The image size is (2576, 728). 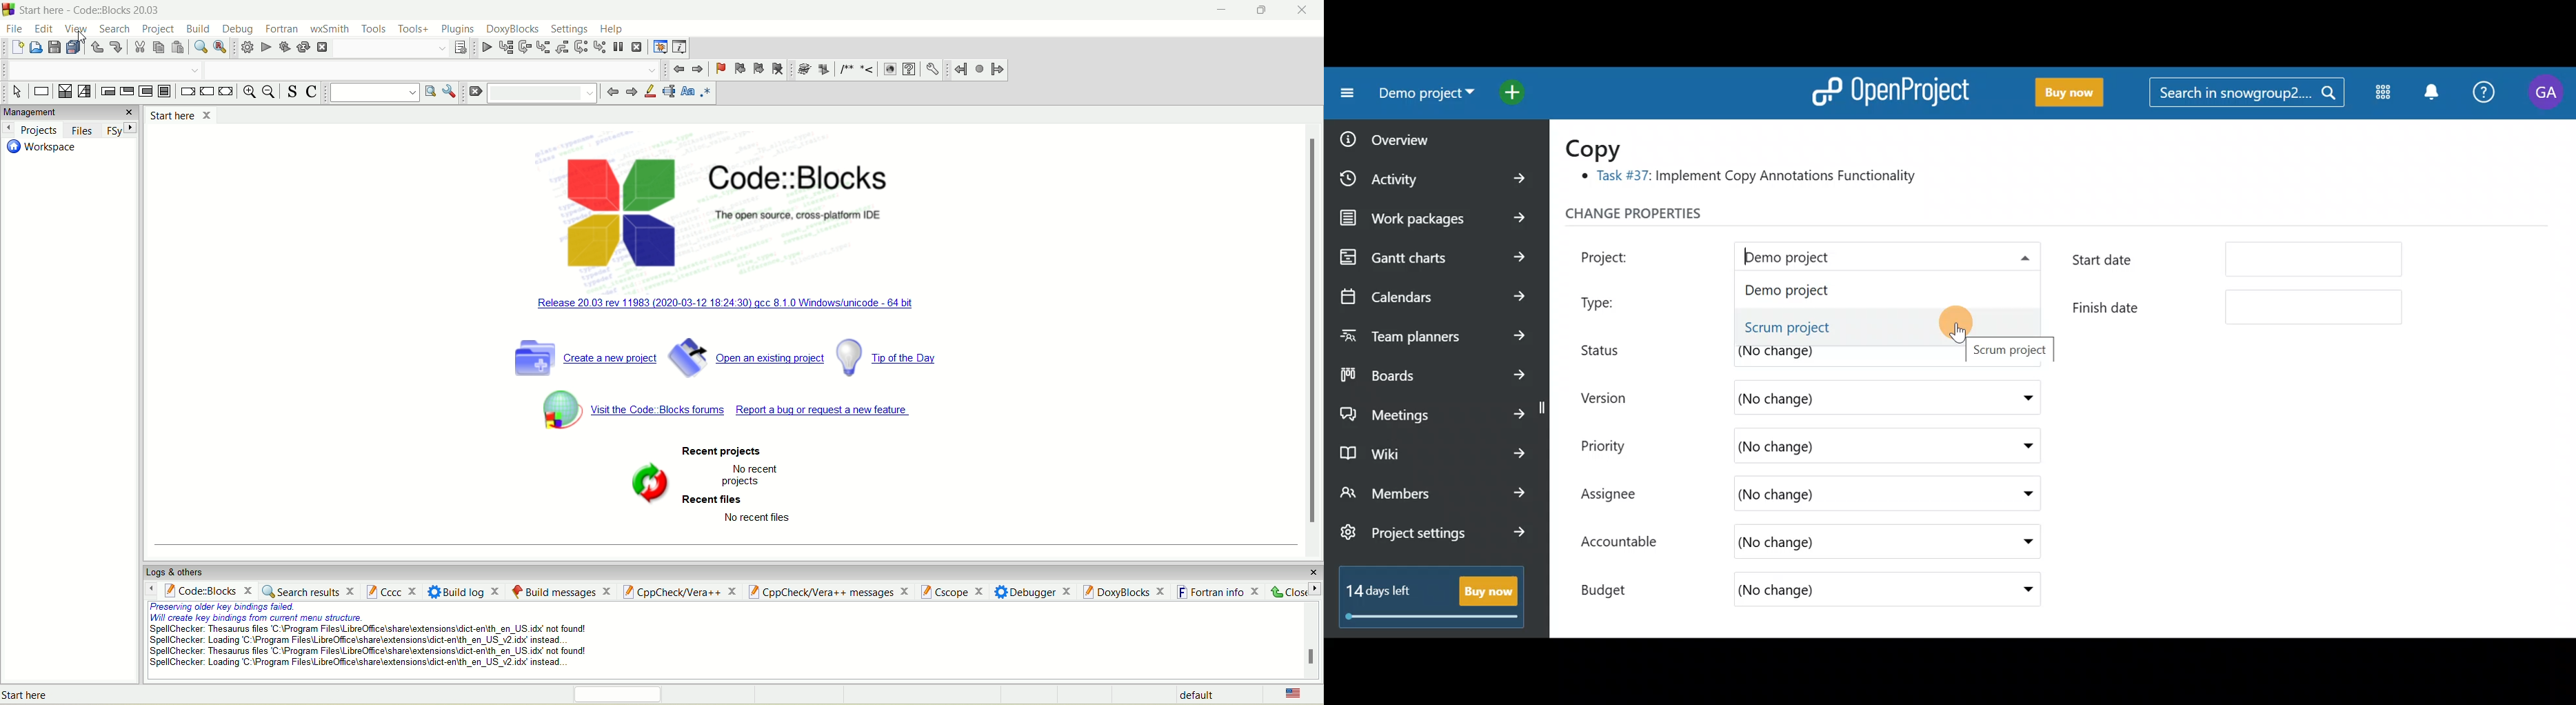 What do you see at coordinates (1611, 348) in the screenshot?
I see `Status` at bounding box center [1611, 348].